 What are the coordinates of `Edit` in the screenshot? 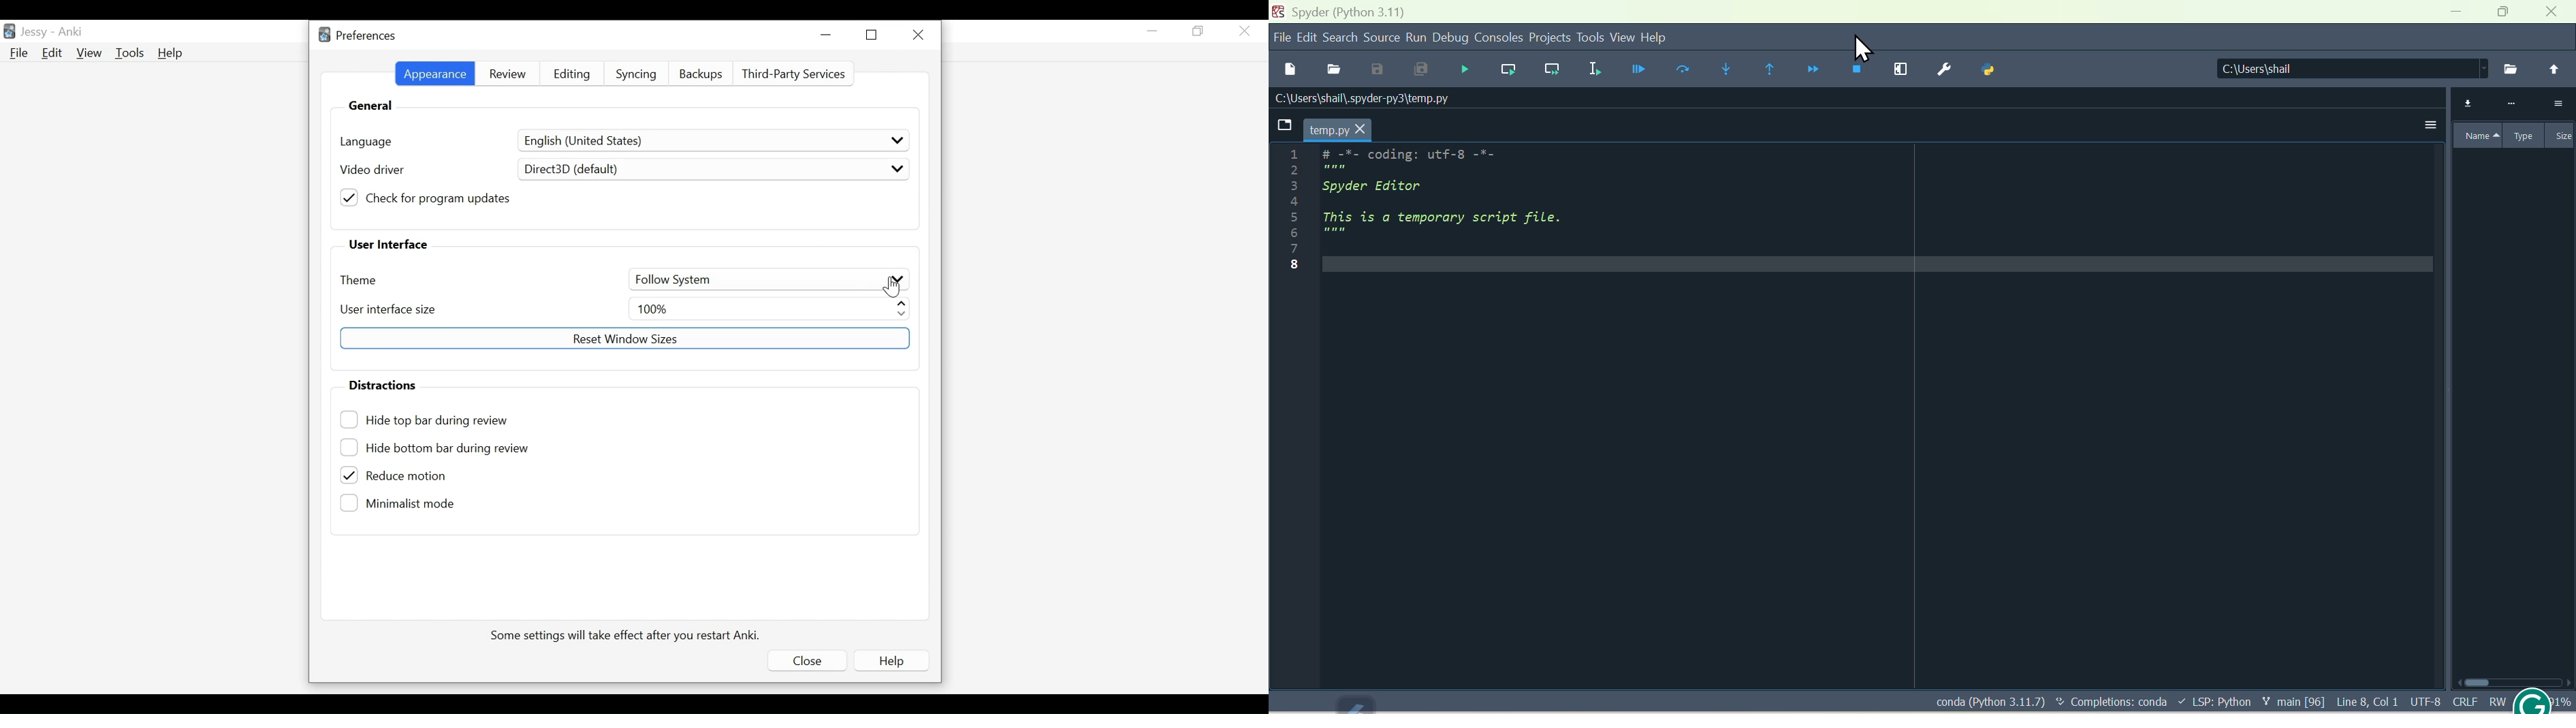 It's located at (52, 52).